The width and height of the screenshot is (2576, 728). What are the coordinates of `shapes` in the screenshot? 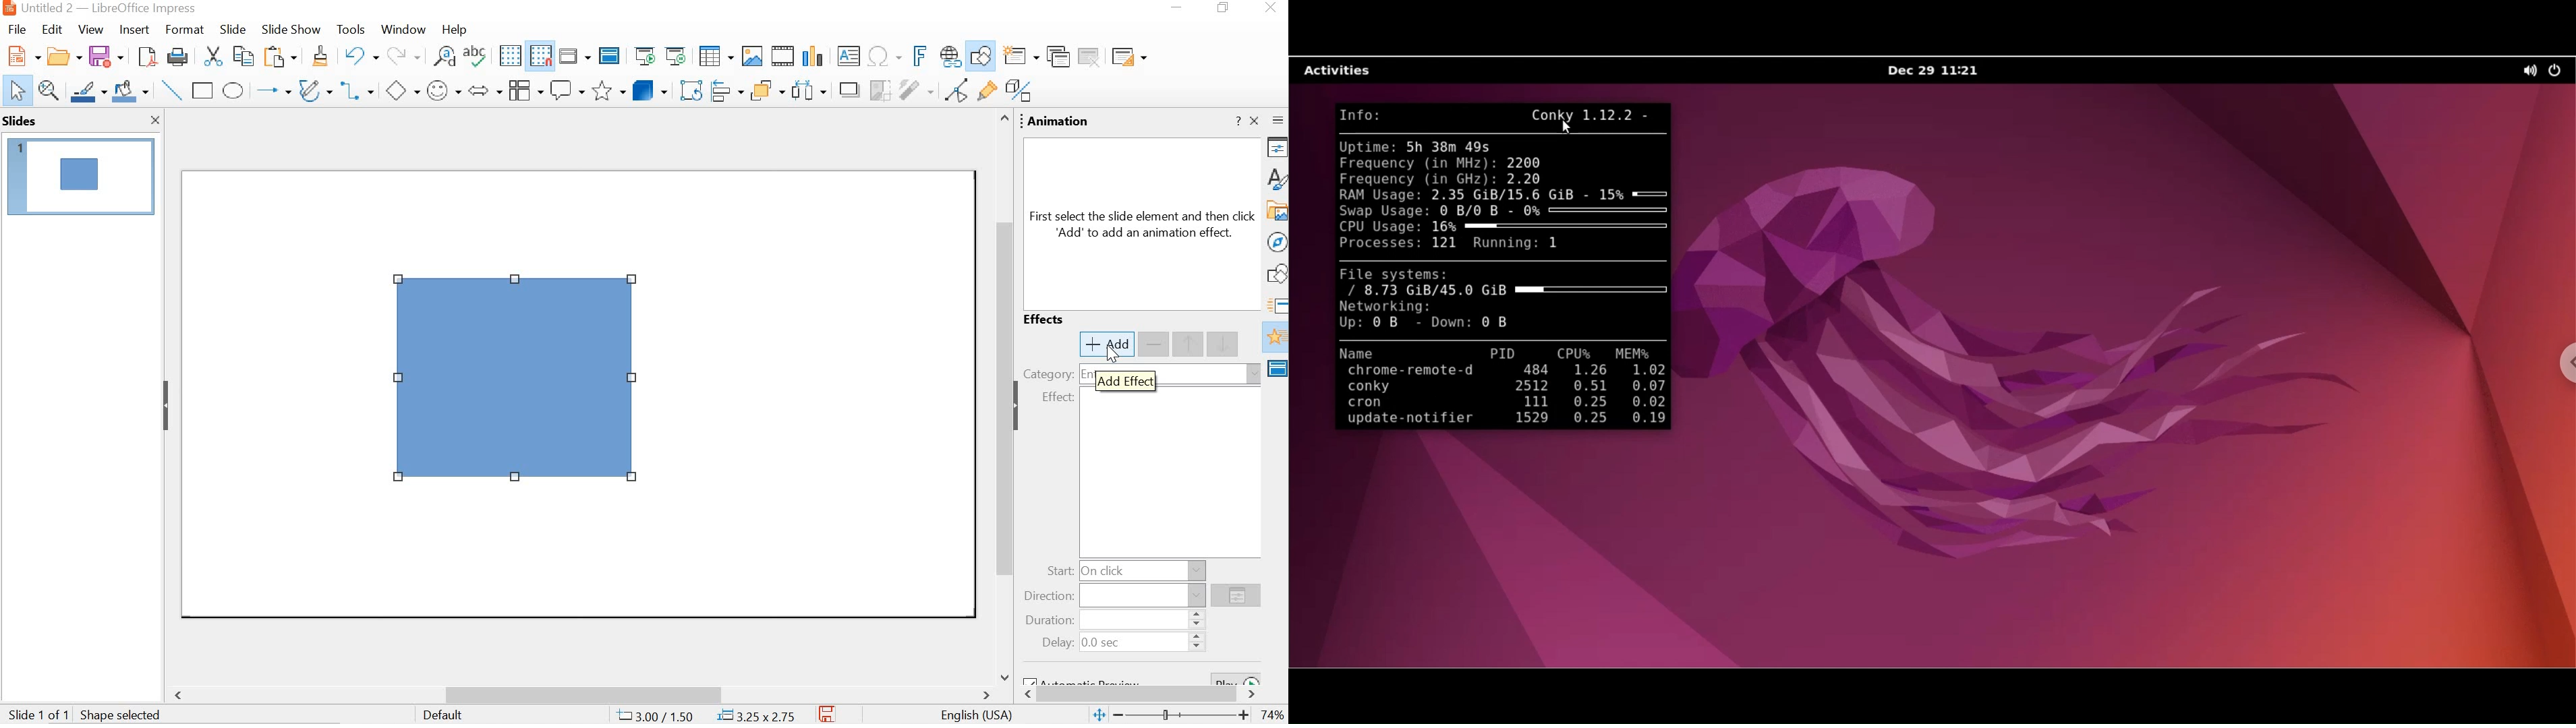 It's located at (1276, 275).